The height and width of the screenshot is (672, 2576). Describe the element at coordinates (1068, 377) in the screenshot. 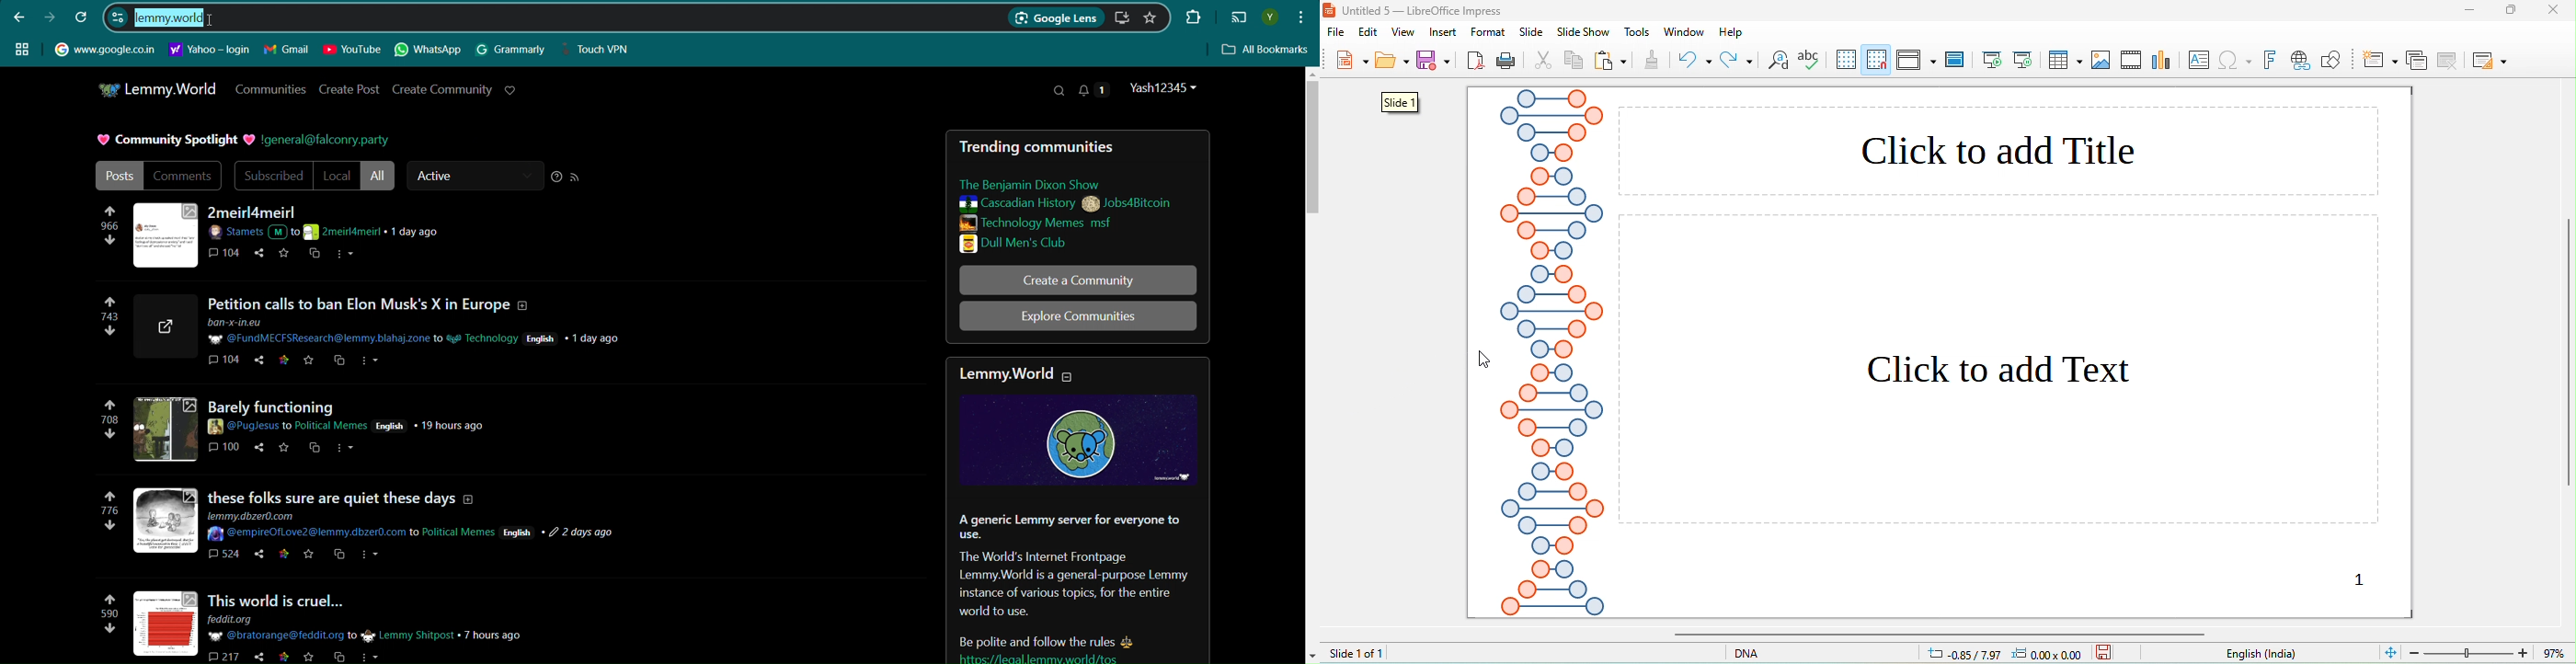

I see `Collapse` at that location.